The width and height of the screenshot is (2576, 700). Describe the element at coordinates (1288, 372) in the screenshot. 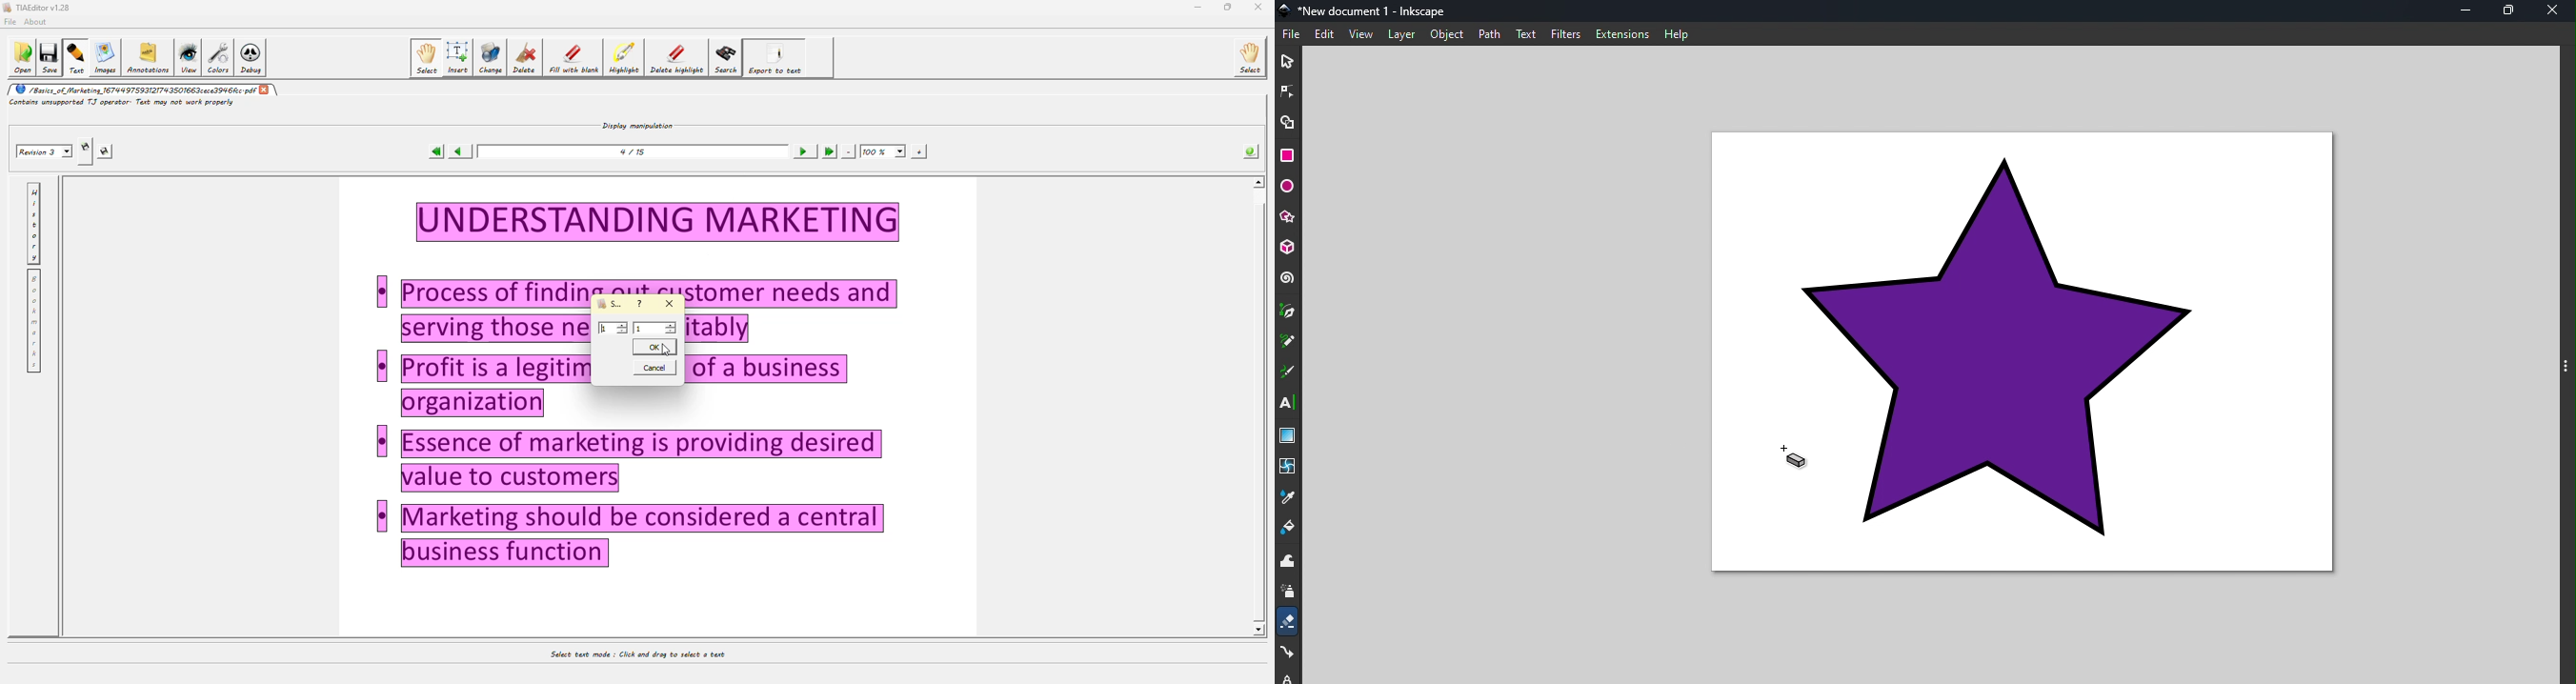

I see `calligraphy tool` at that location.